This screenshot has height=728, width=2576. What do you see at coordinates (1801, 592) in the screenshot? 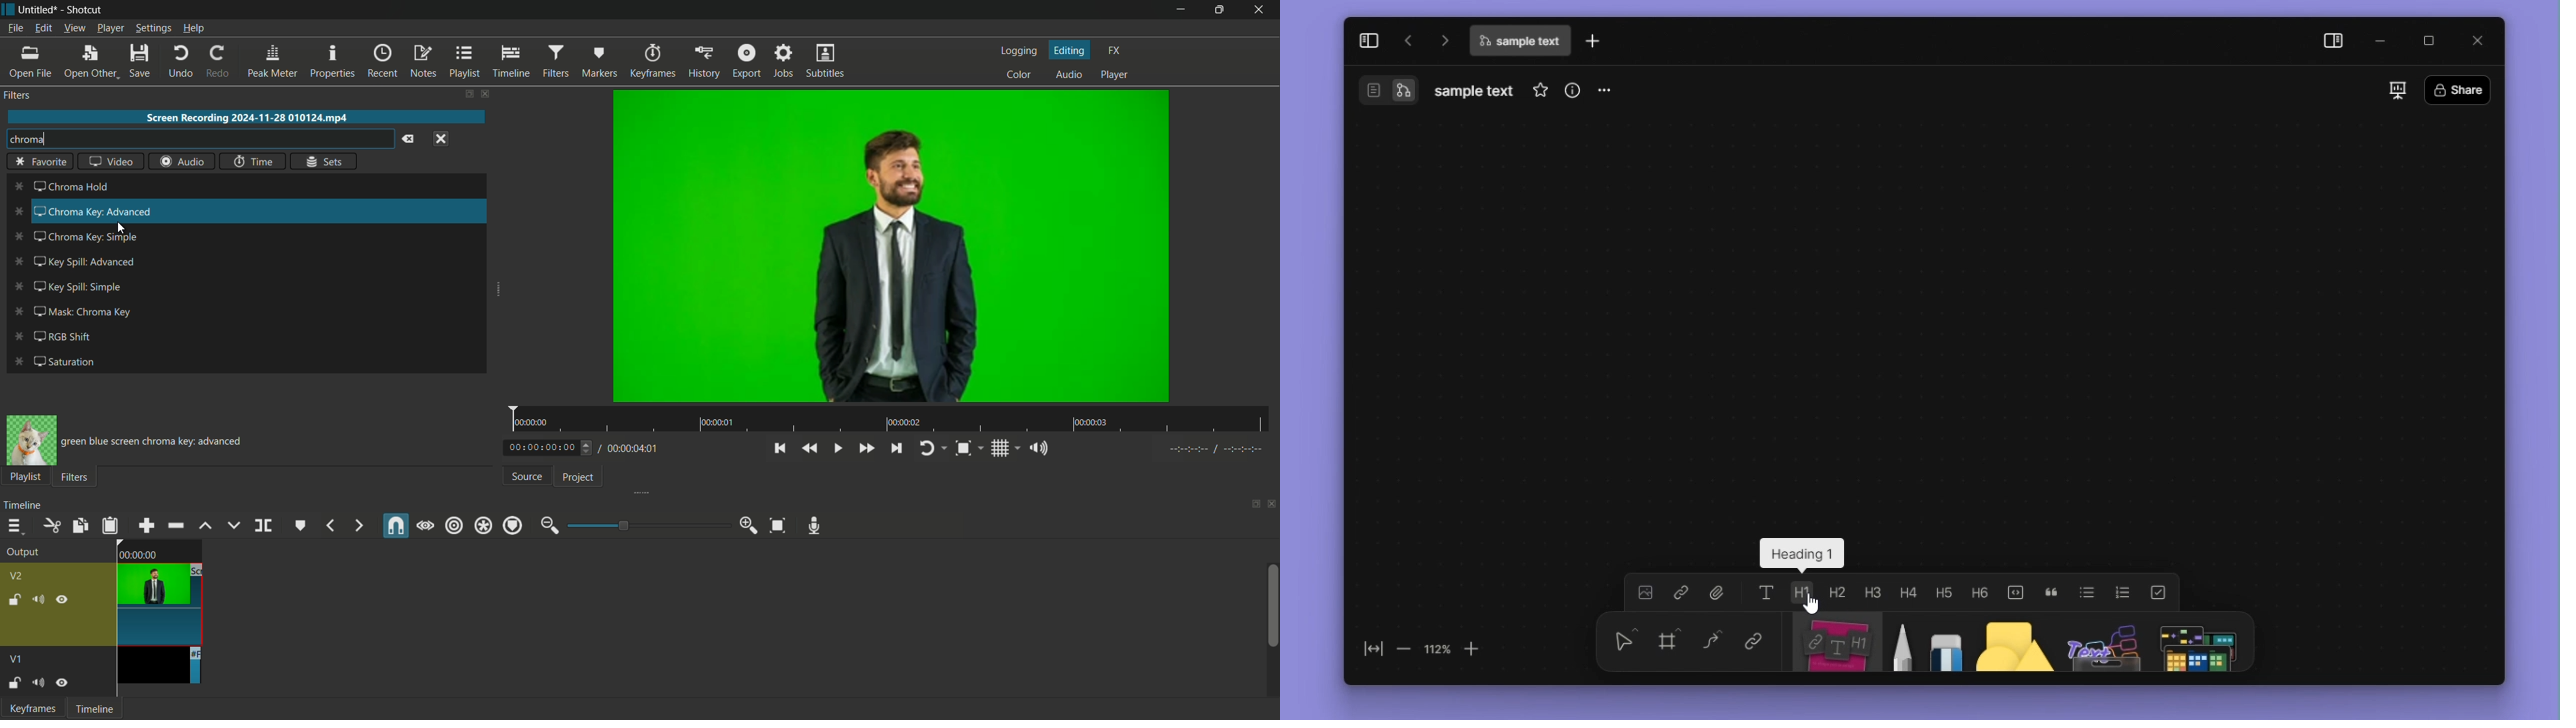
I see `Heading 1` at bounding box center [1801, 592].